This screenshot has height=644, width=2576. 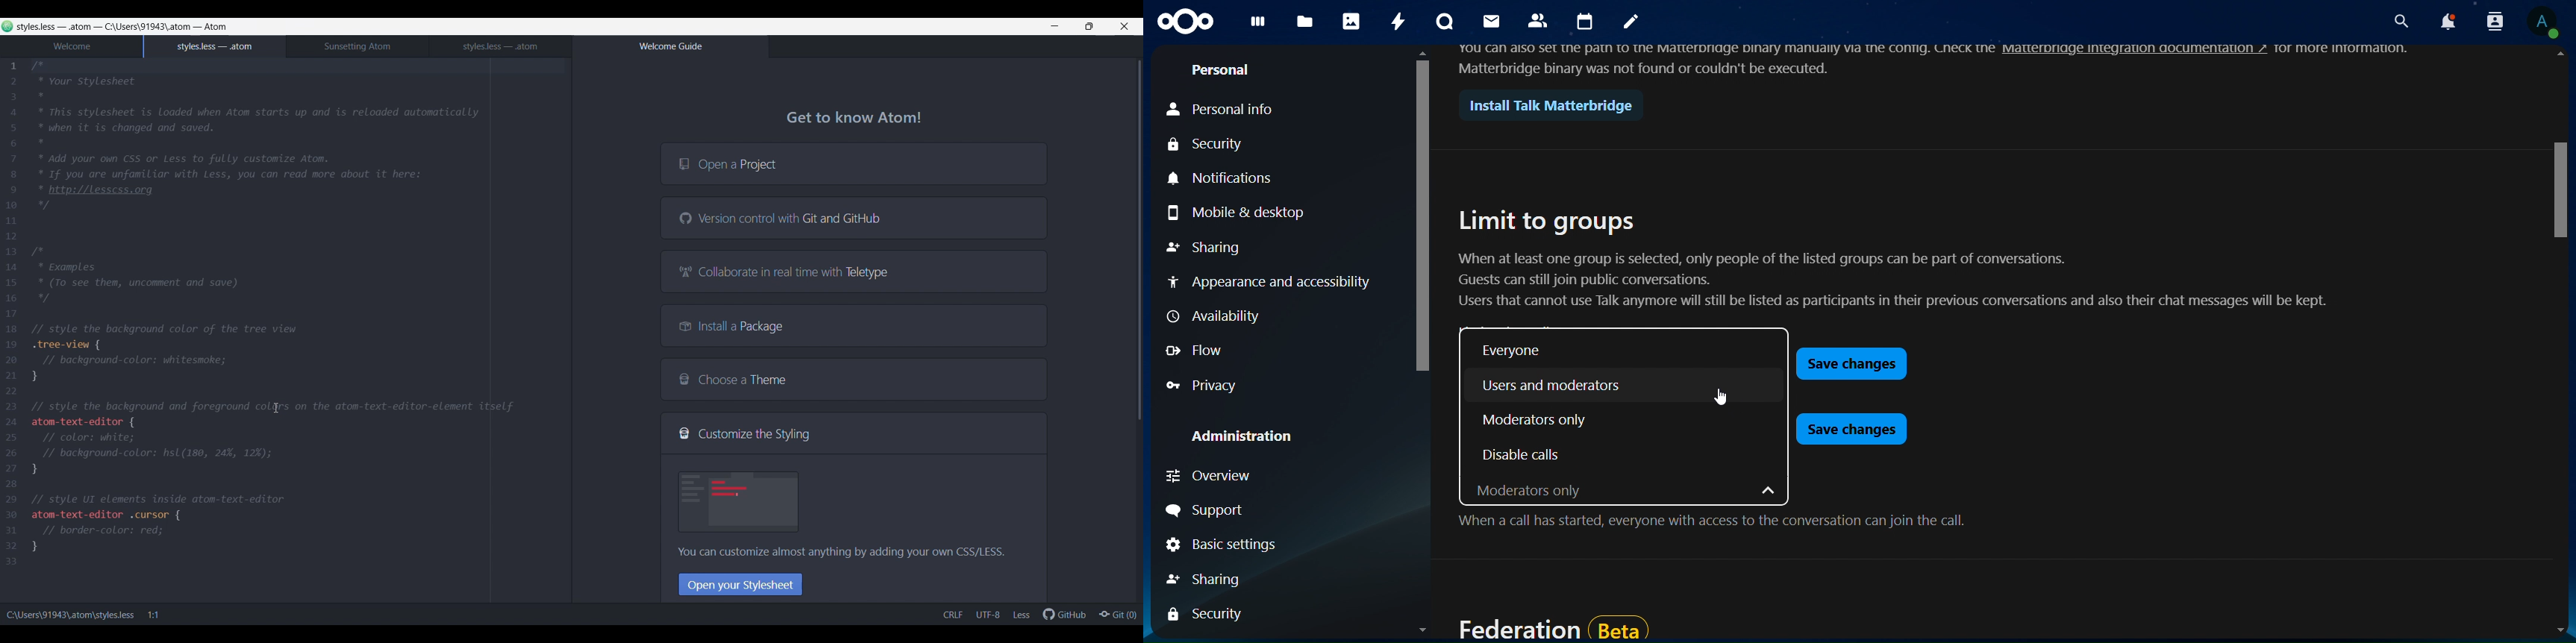 I want to click on save changes, so click(x=1854, y=366).